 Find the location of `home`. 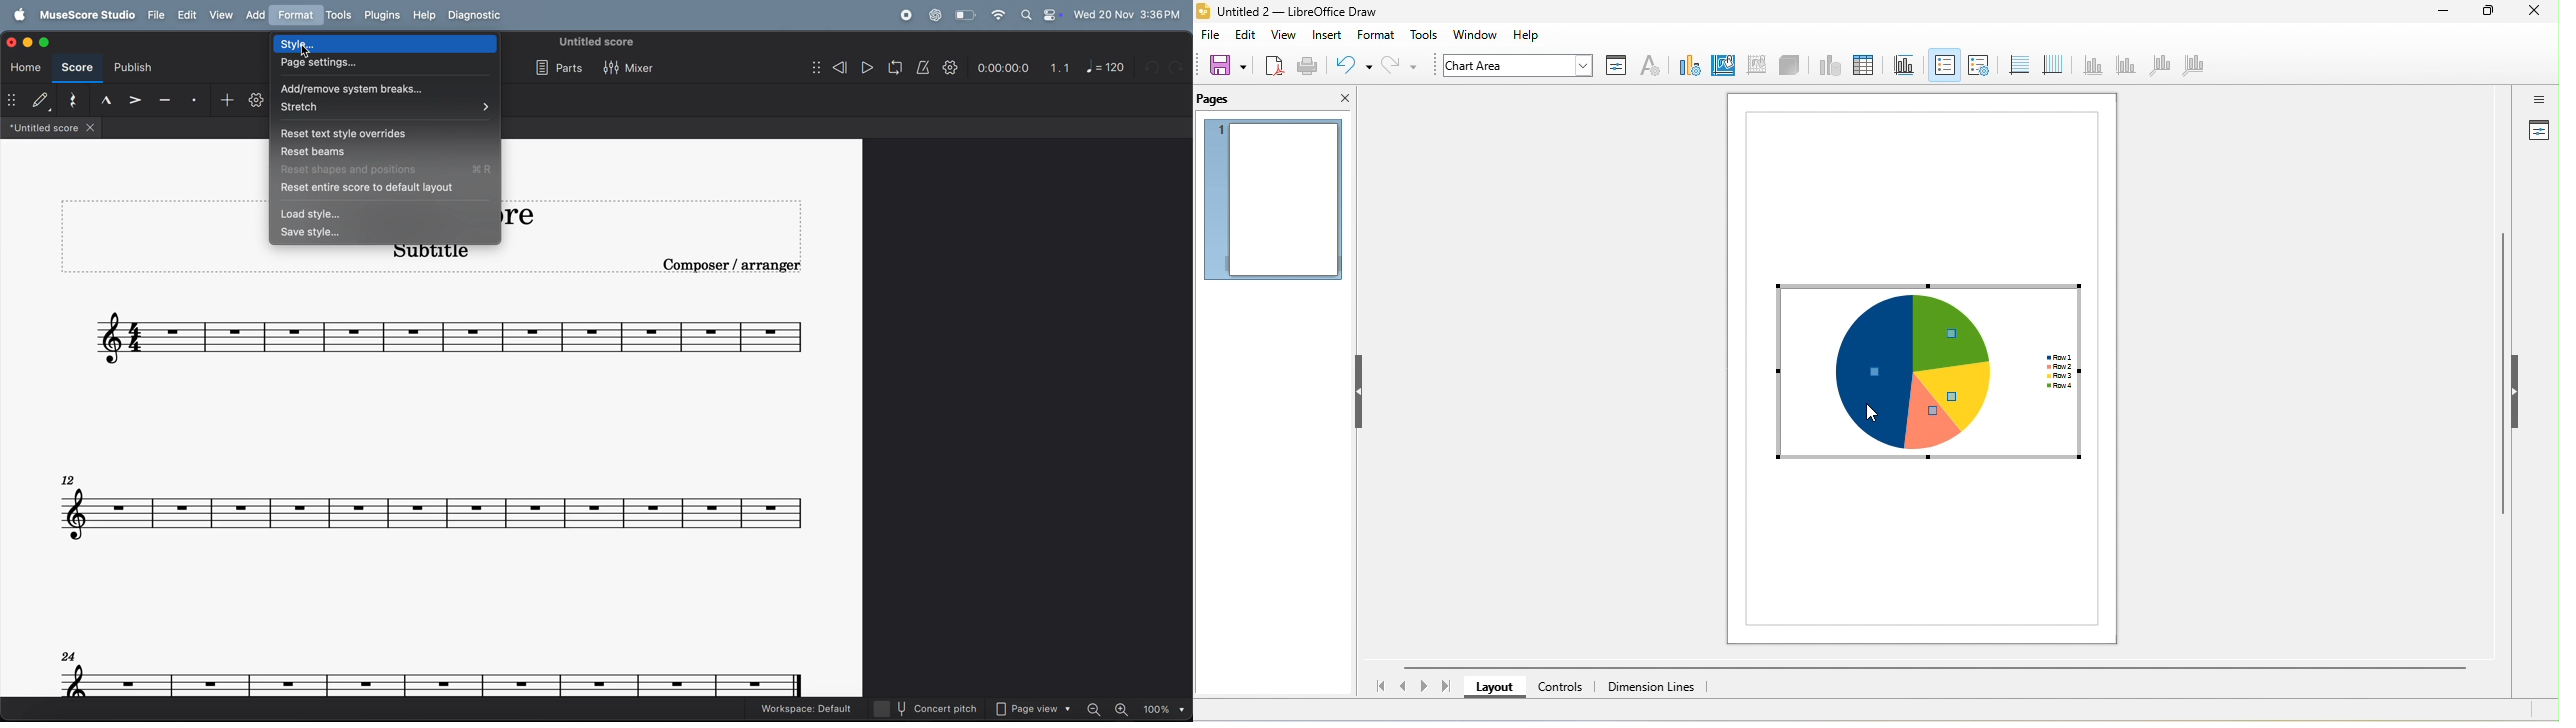

home is located at coordinates (23, 67).